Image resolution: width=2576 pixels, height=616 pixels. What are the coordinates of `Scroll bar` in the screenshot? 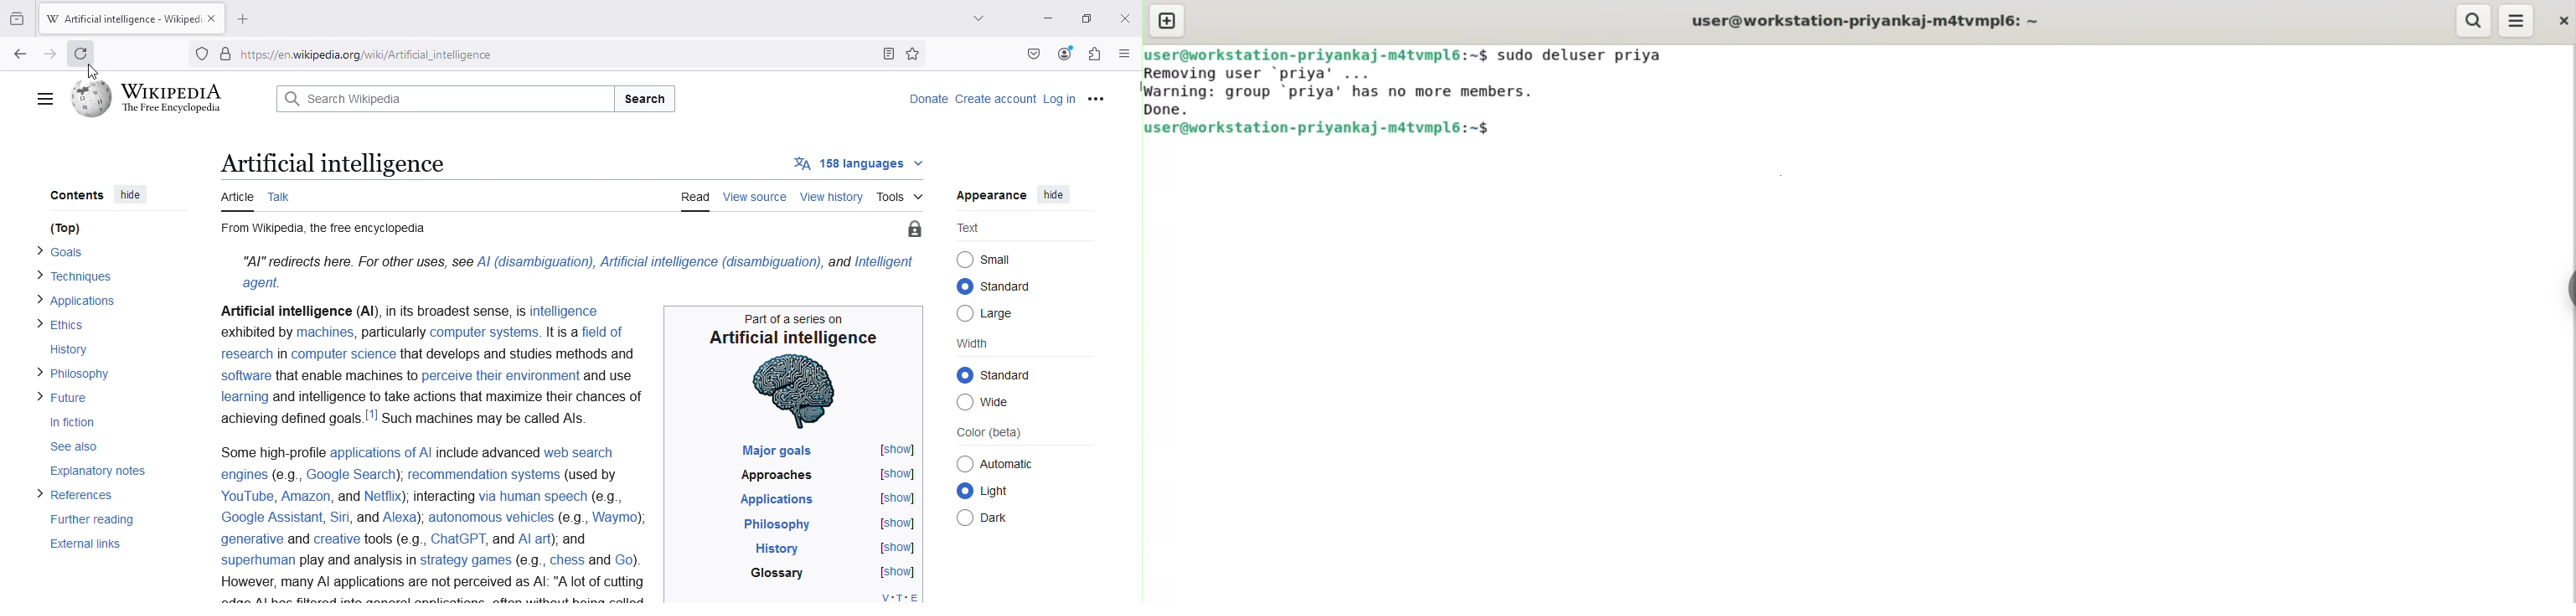 It's located at (1136, 332).